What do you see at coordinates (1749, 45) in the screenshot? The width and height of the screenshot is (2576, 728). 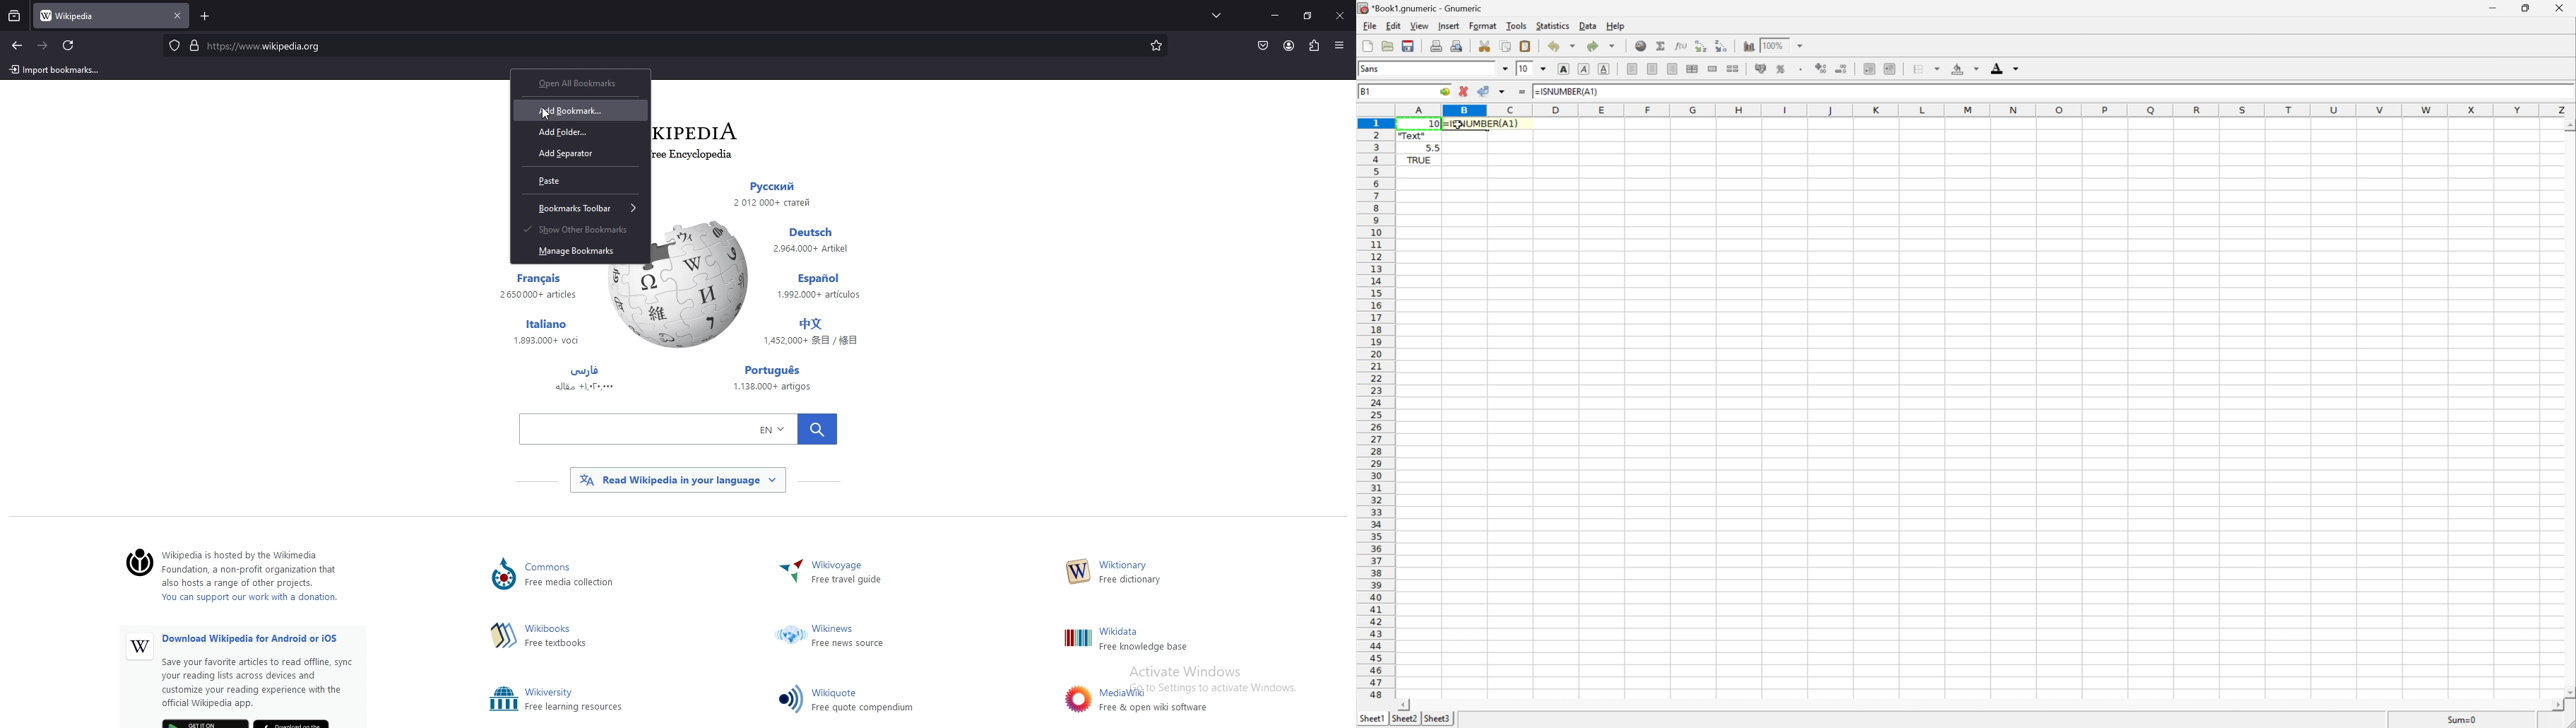 I see `Insert a chart` at bounding box center [1749, 45].